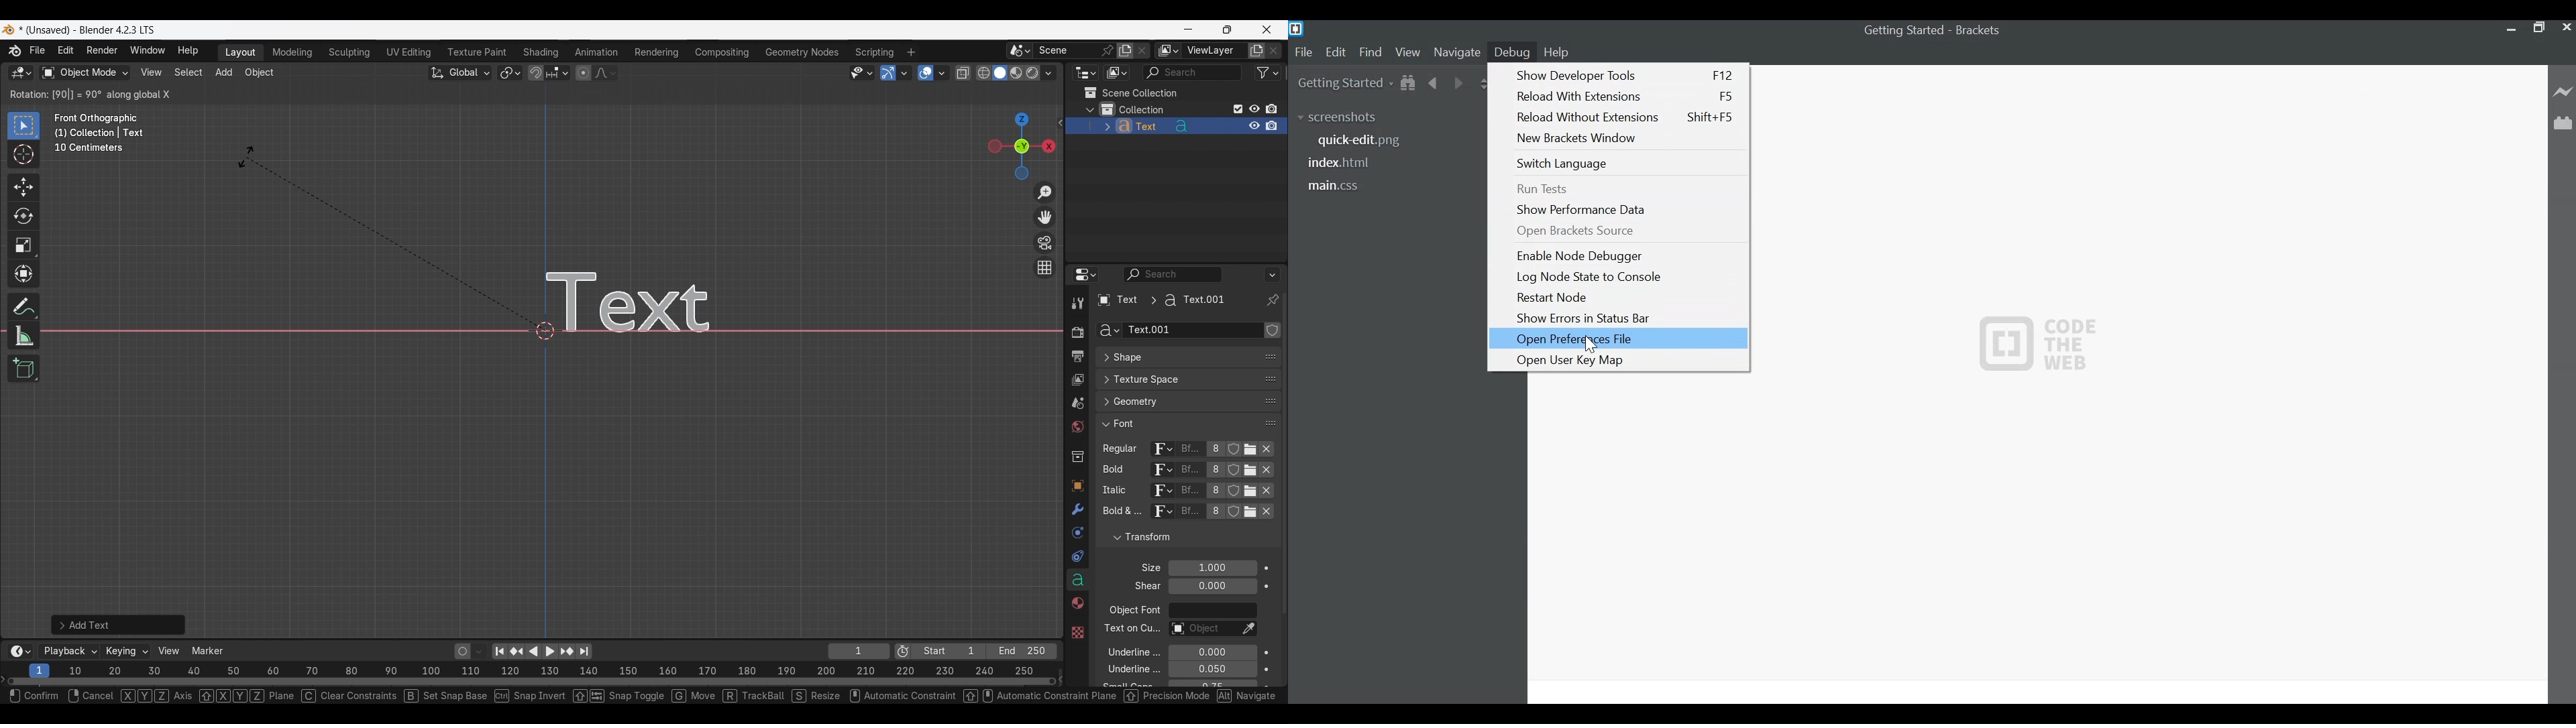 Image resolution: width=2576 pixels, height=728 pixels. Describe the element at coordinates (1267, 625) in the screenshot. I see `Animate property of respective attribute` at that location.